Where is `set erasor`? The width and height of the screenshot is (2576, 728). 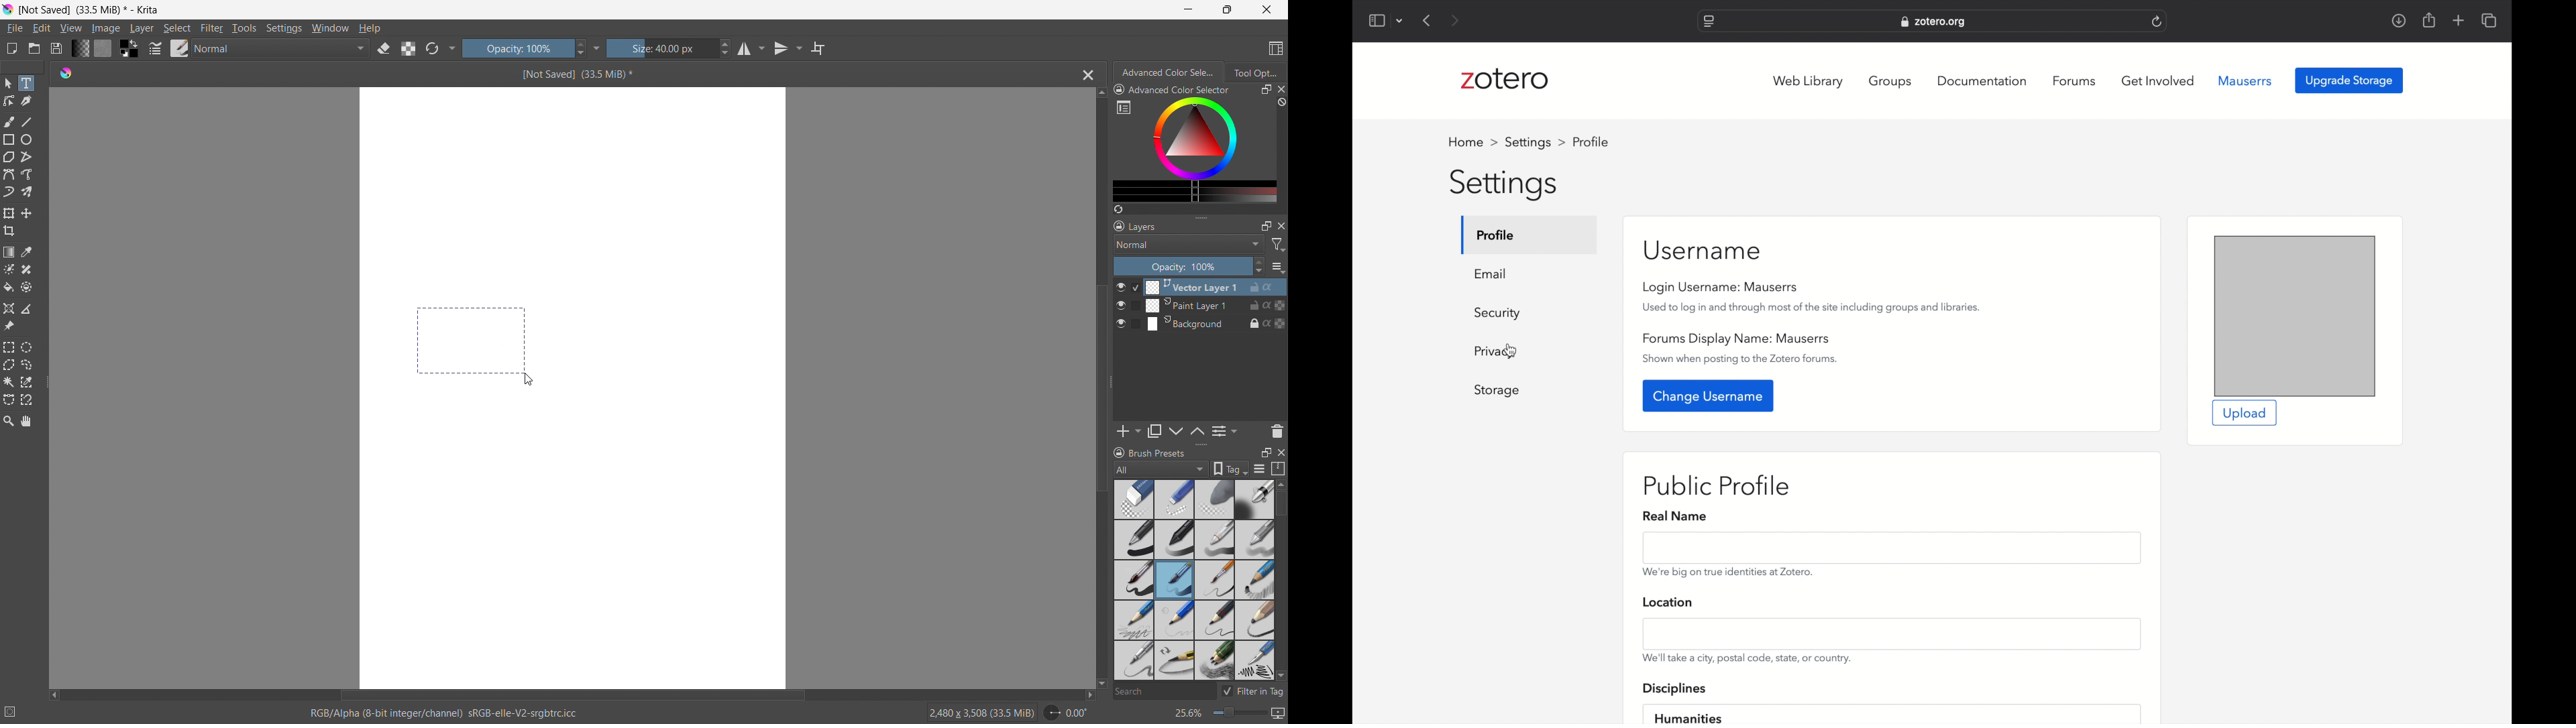
set erasor is located at coordinates (383, 49).